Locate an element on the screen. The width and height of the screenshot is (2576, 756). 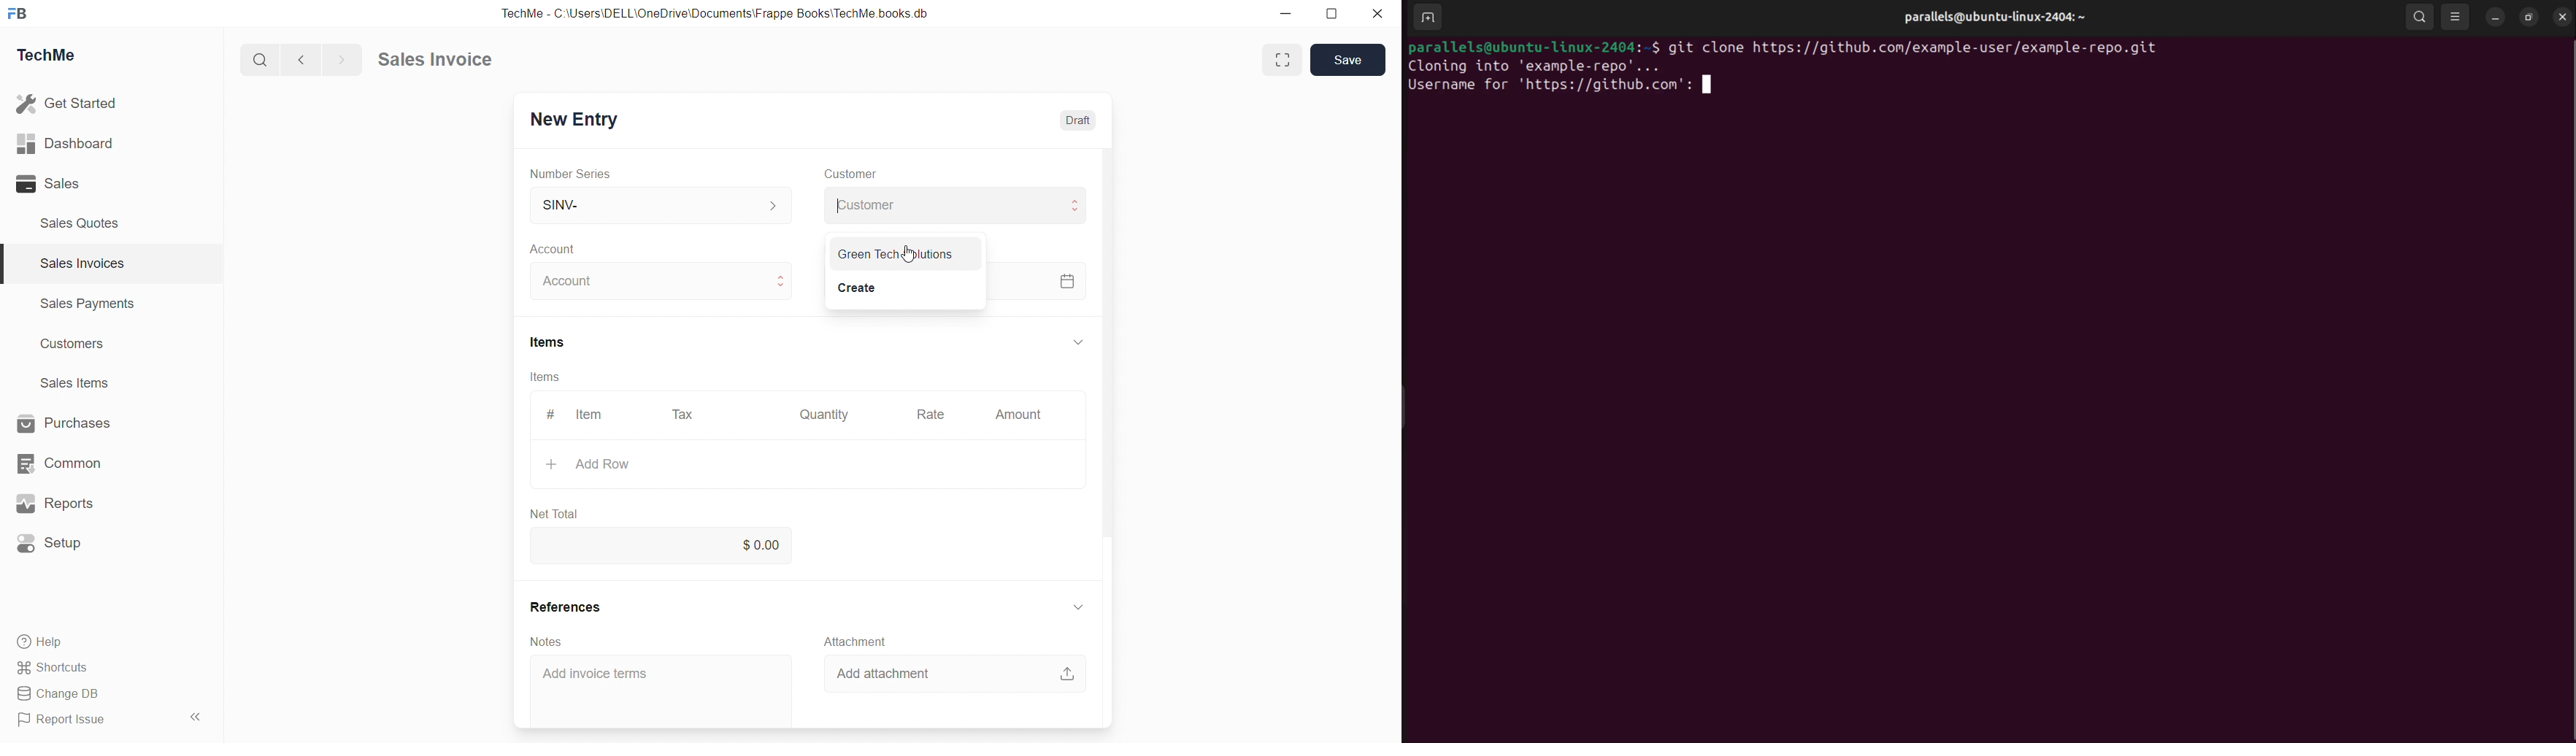
Sales Payments is located at coordinates (89, 302).